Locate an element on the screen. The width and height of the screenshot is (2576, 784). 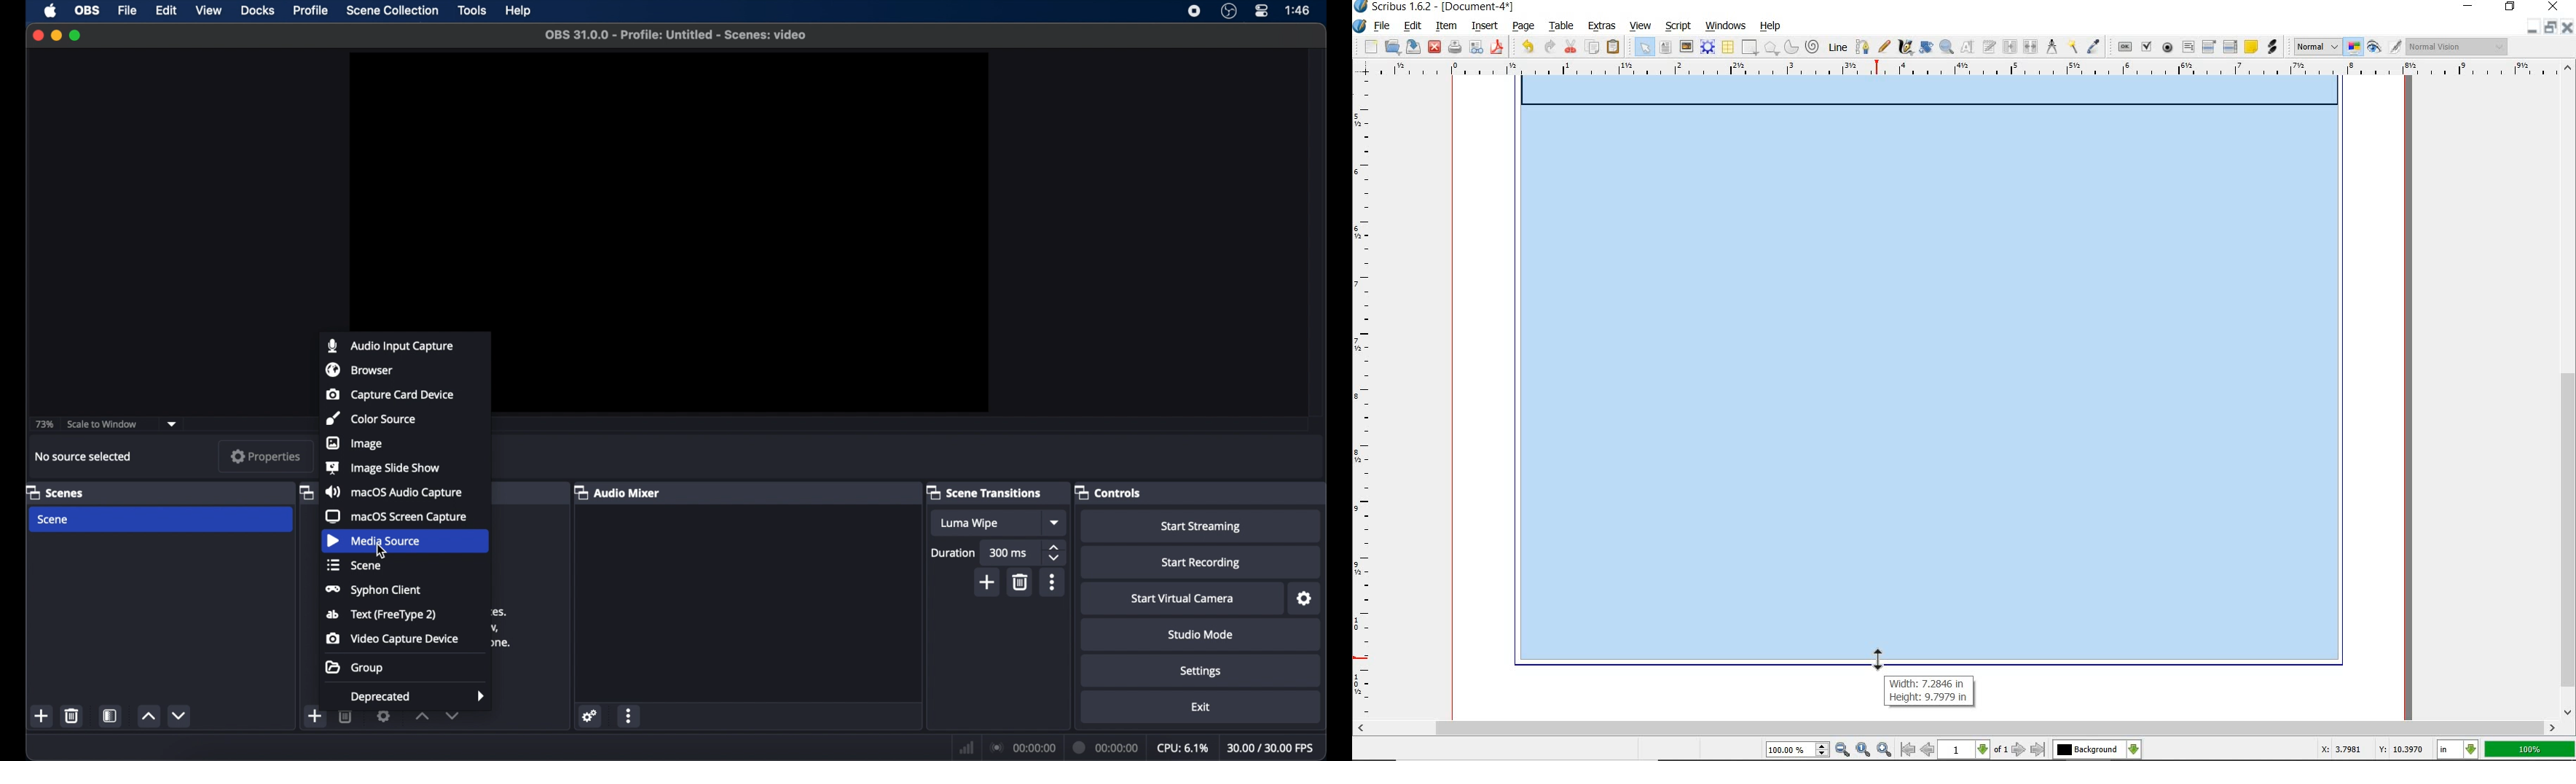
ruler is located at coordinates (1966, 69).